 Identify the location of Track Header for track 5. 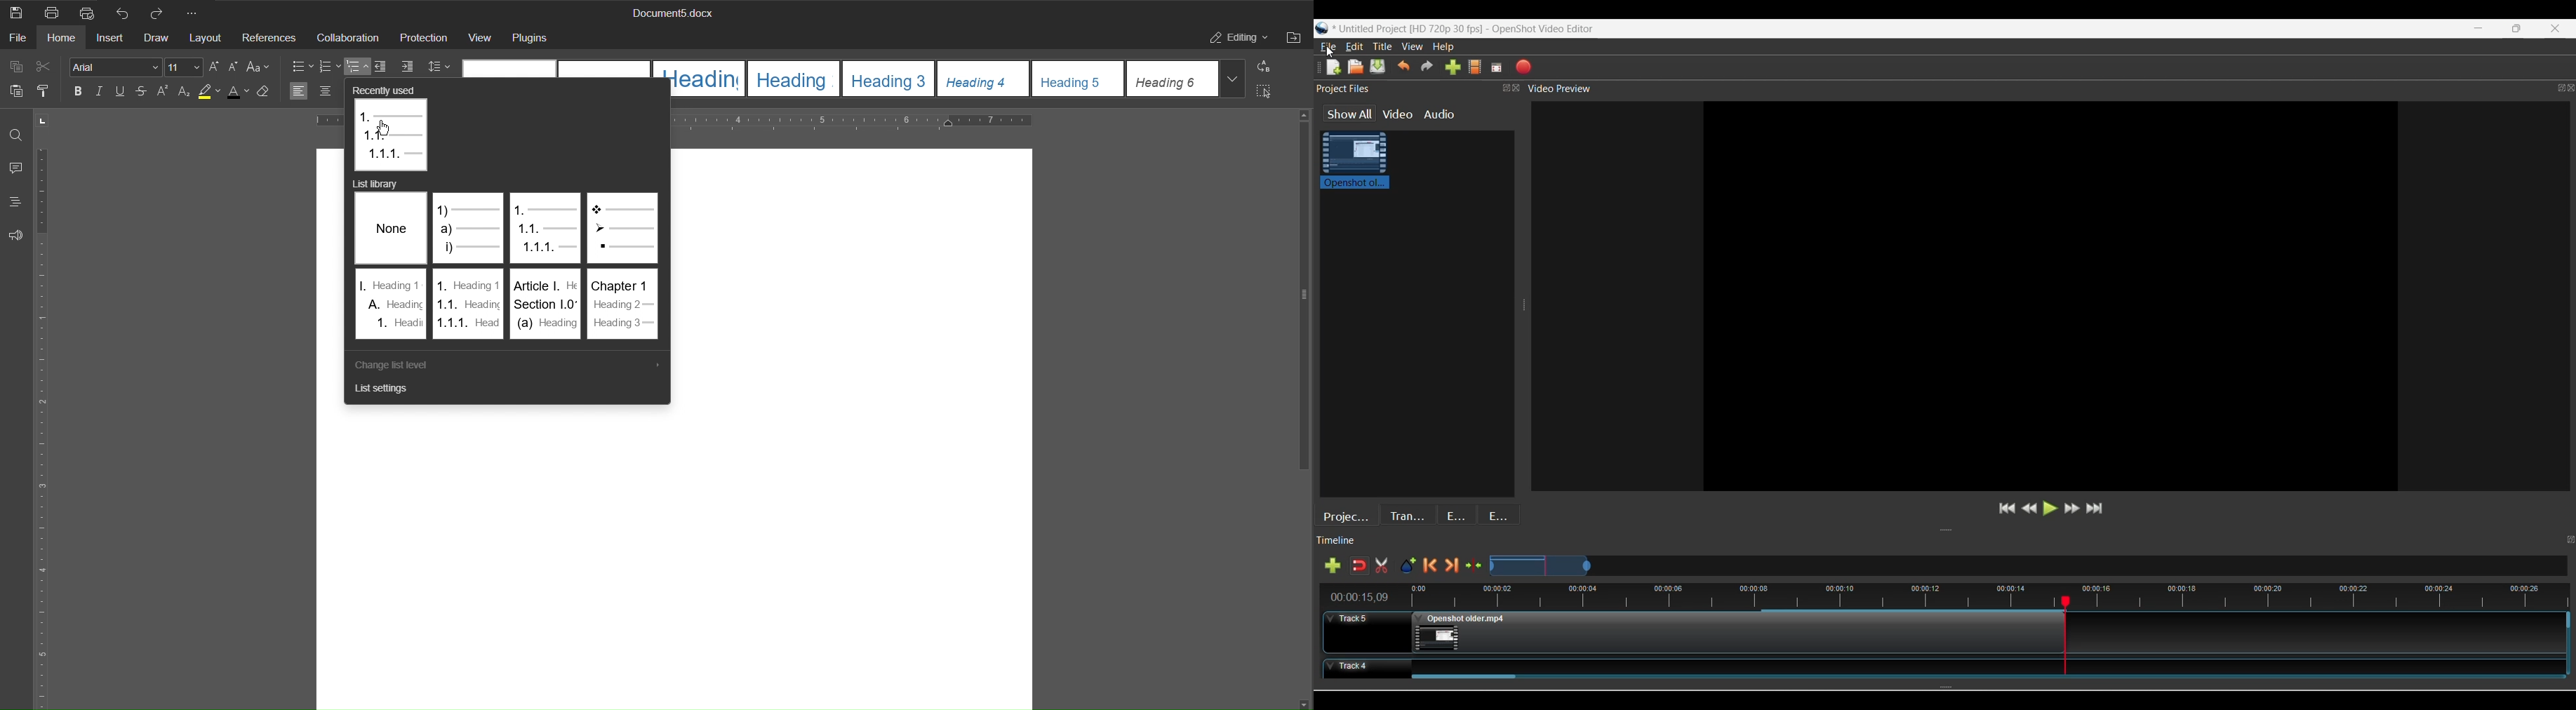
(1367, 632).